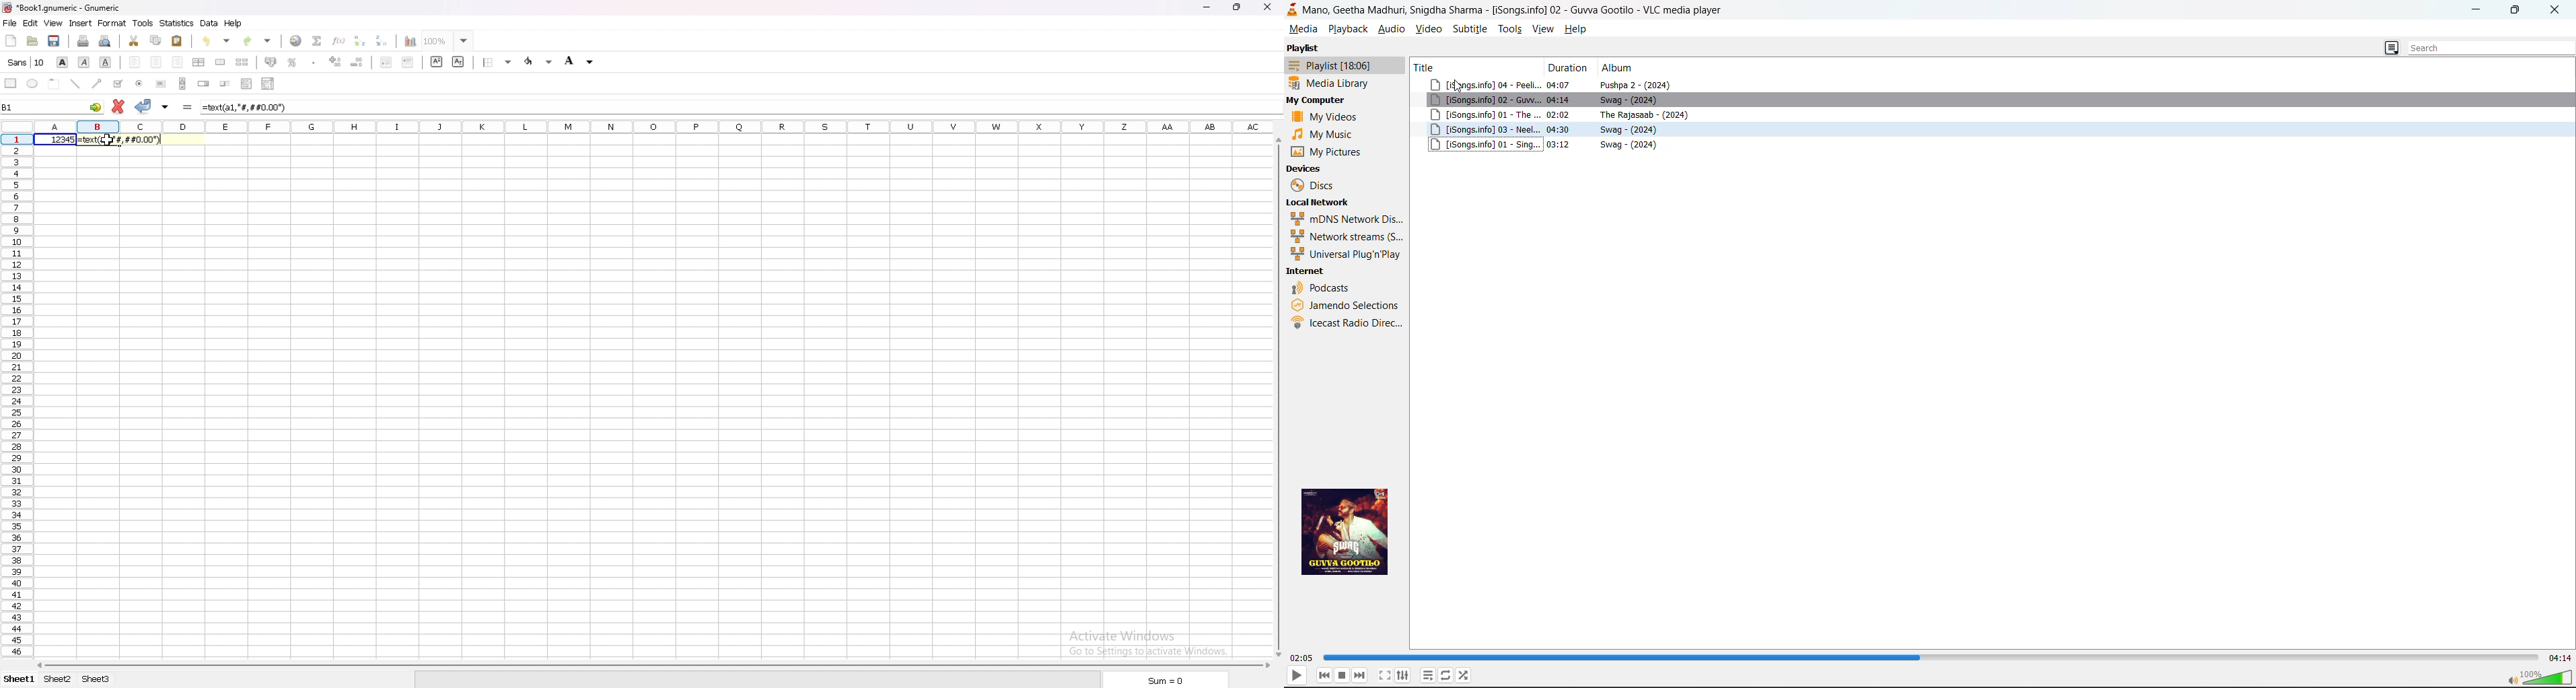 The width and height of the screenshot is (2576, 700). I want to click on minimize, so click(1210, 6).